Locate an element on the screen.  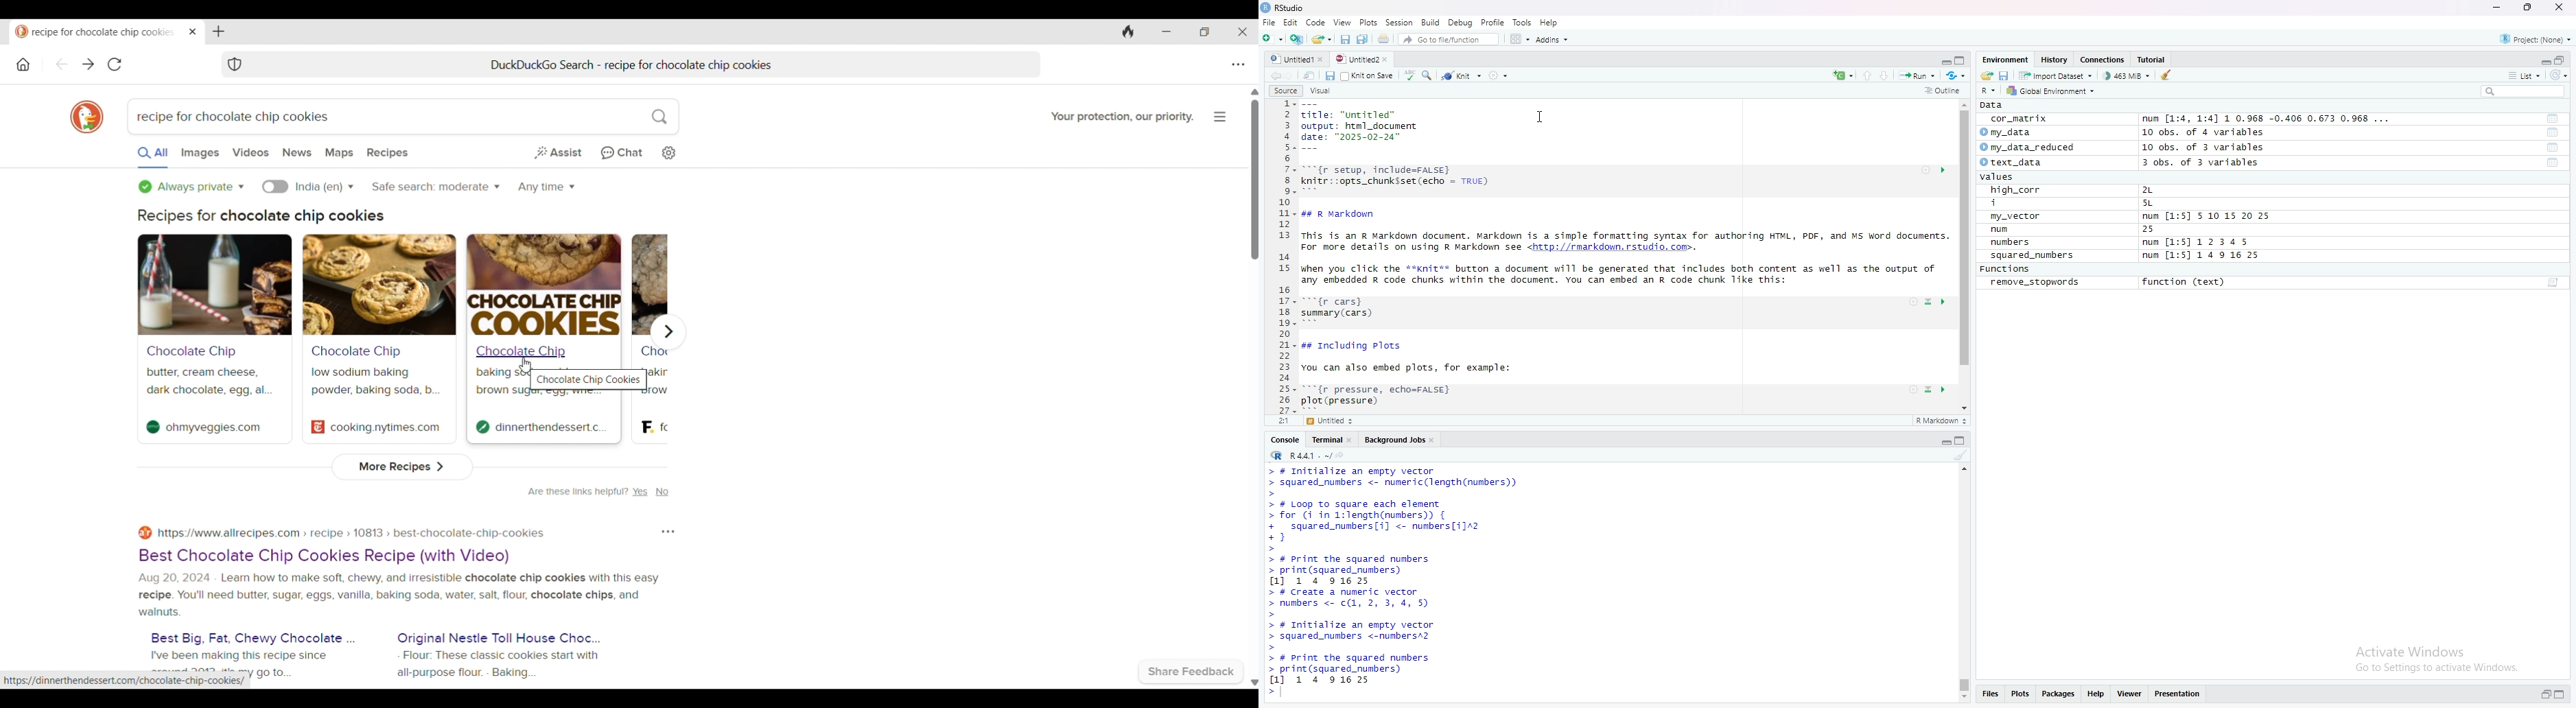
Untitled is located at coordinates (1328, 421).